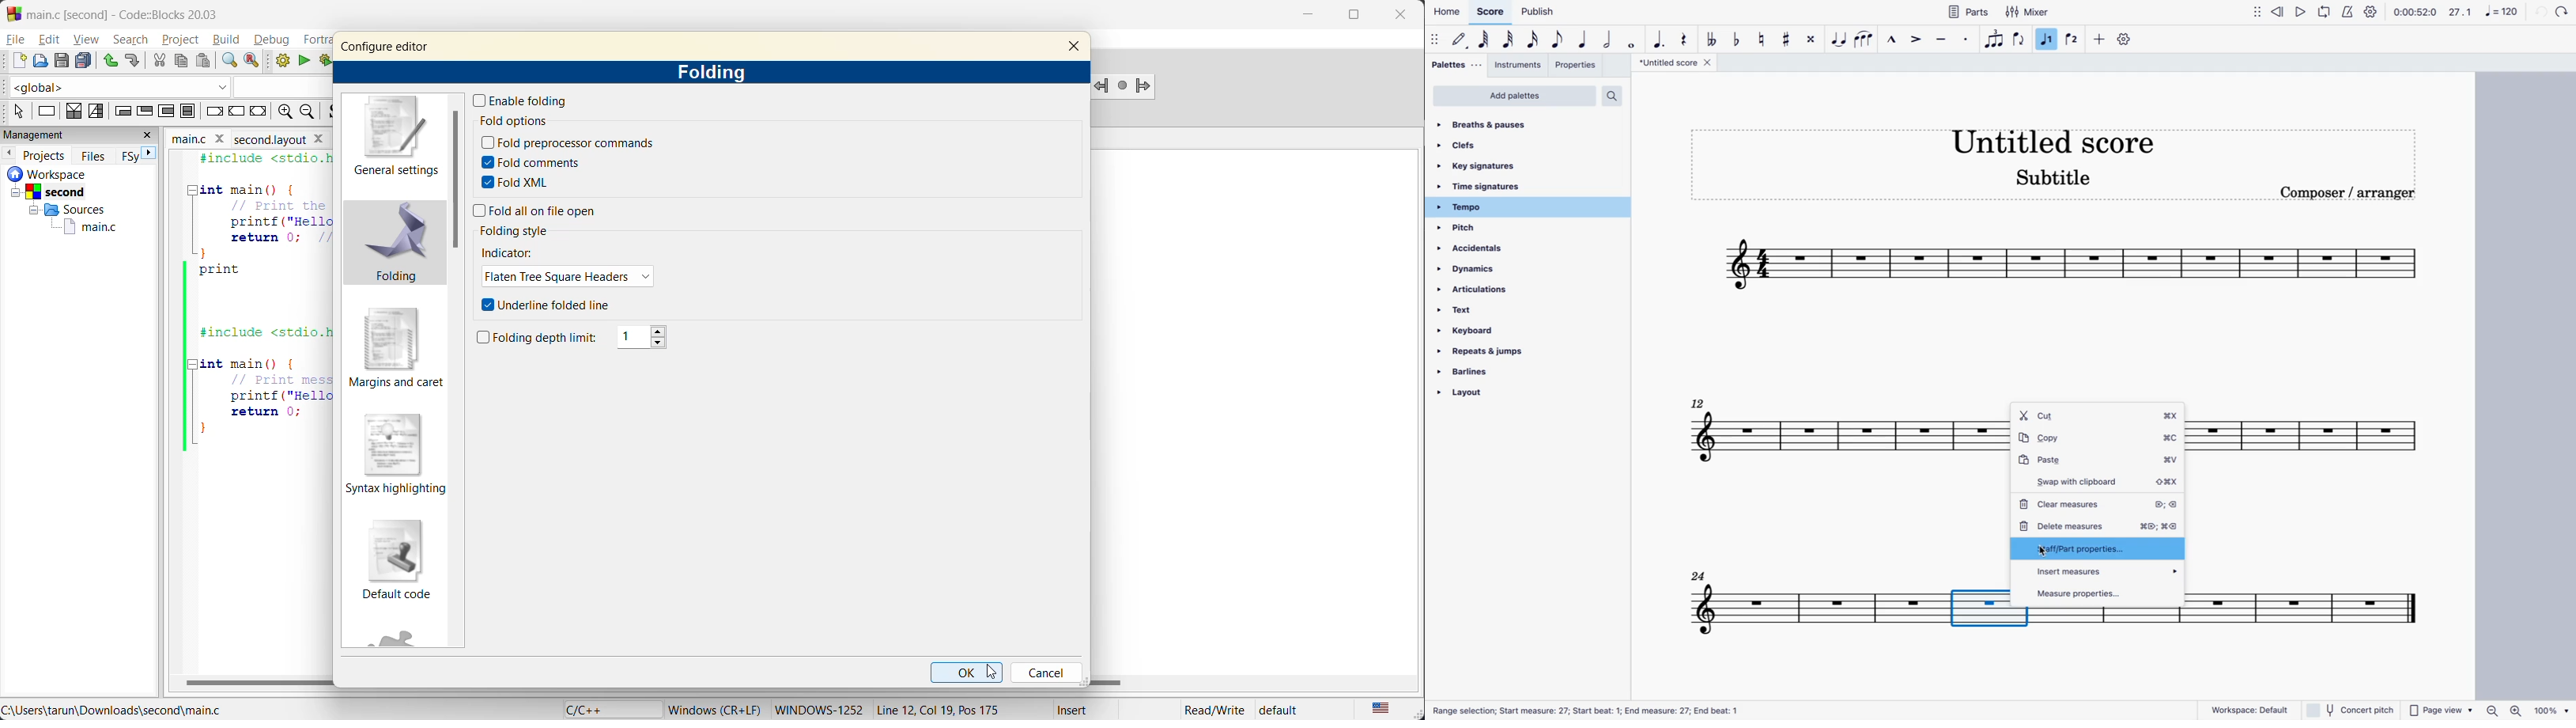 The width and height of the screenshot is (2576, 728). Describe the element at coordinates (1763, 40) in the screenshot. I see `toggle natural` at that location.